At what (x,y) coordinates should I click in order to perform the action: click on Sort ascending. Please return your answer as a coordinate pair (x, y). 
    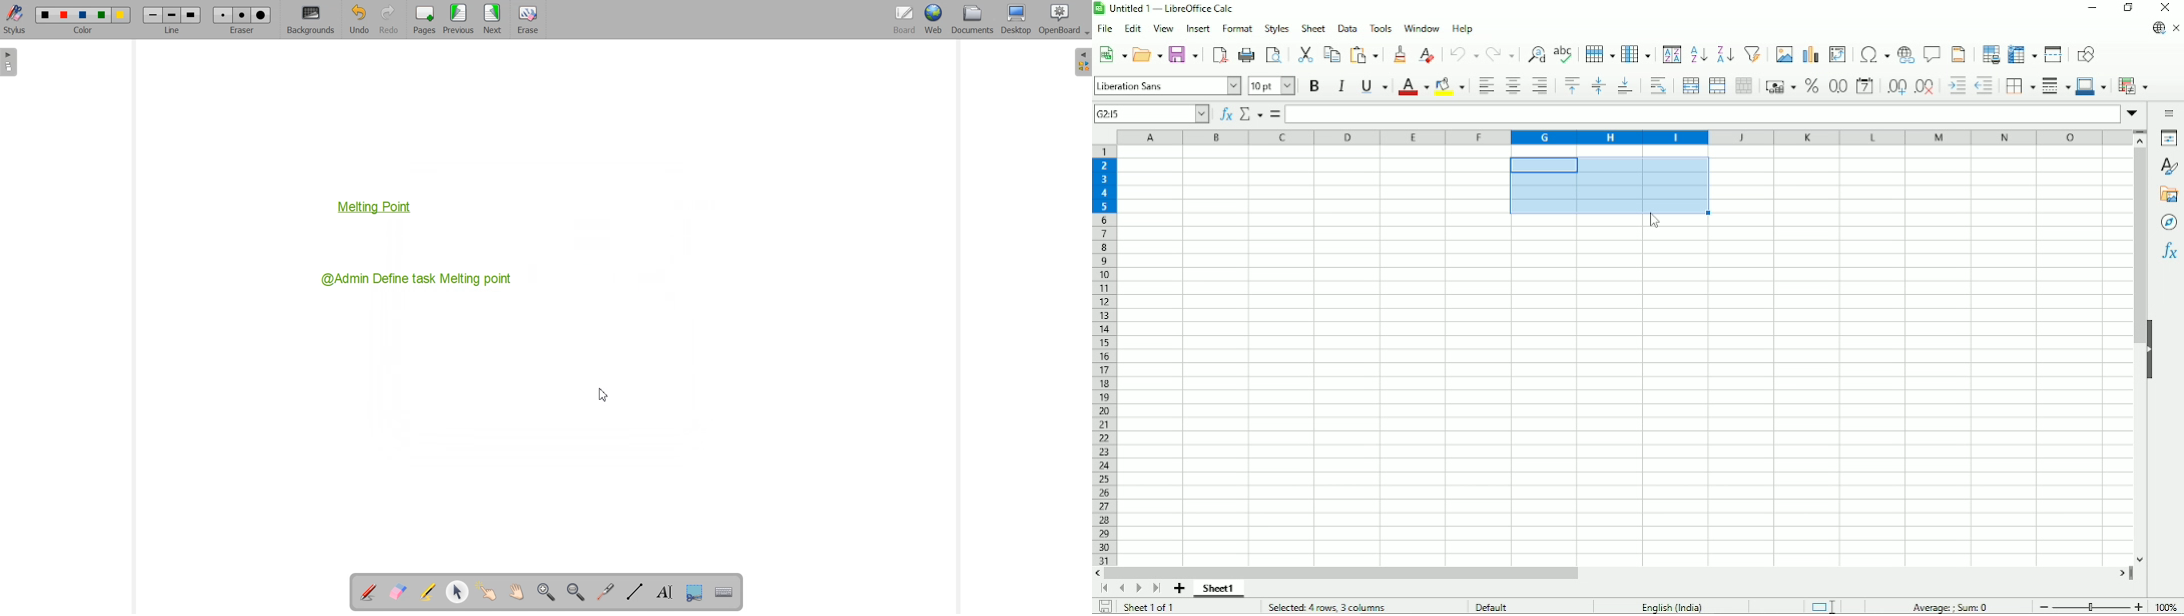
    Looking at the image, I should click on (1698, 55).